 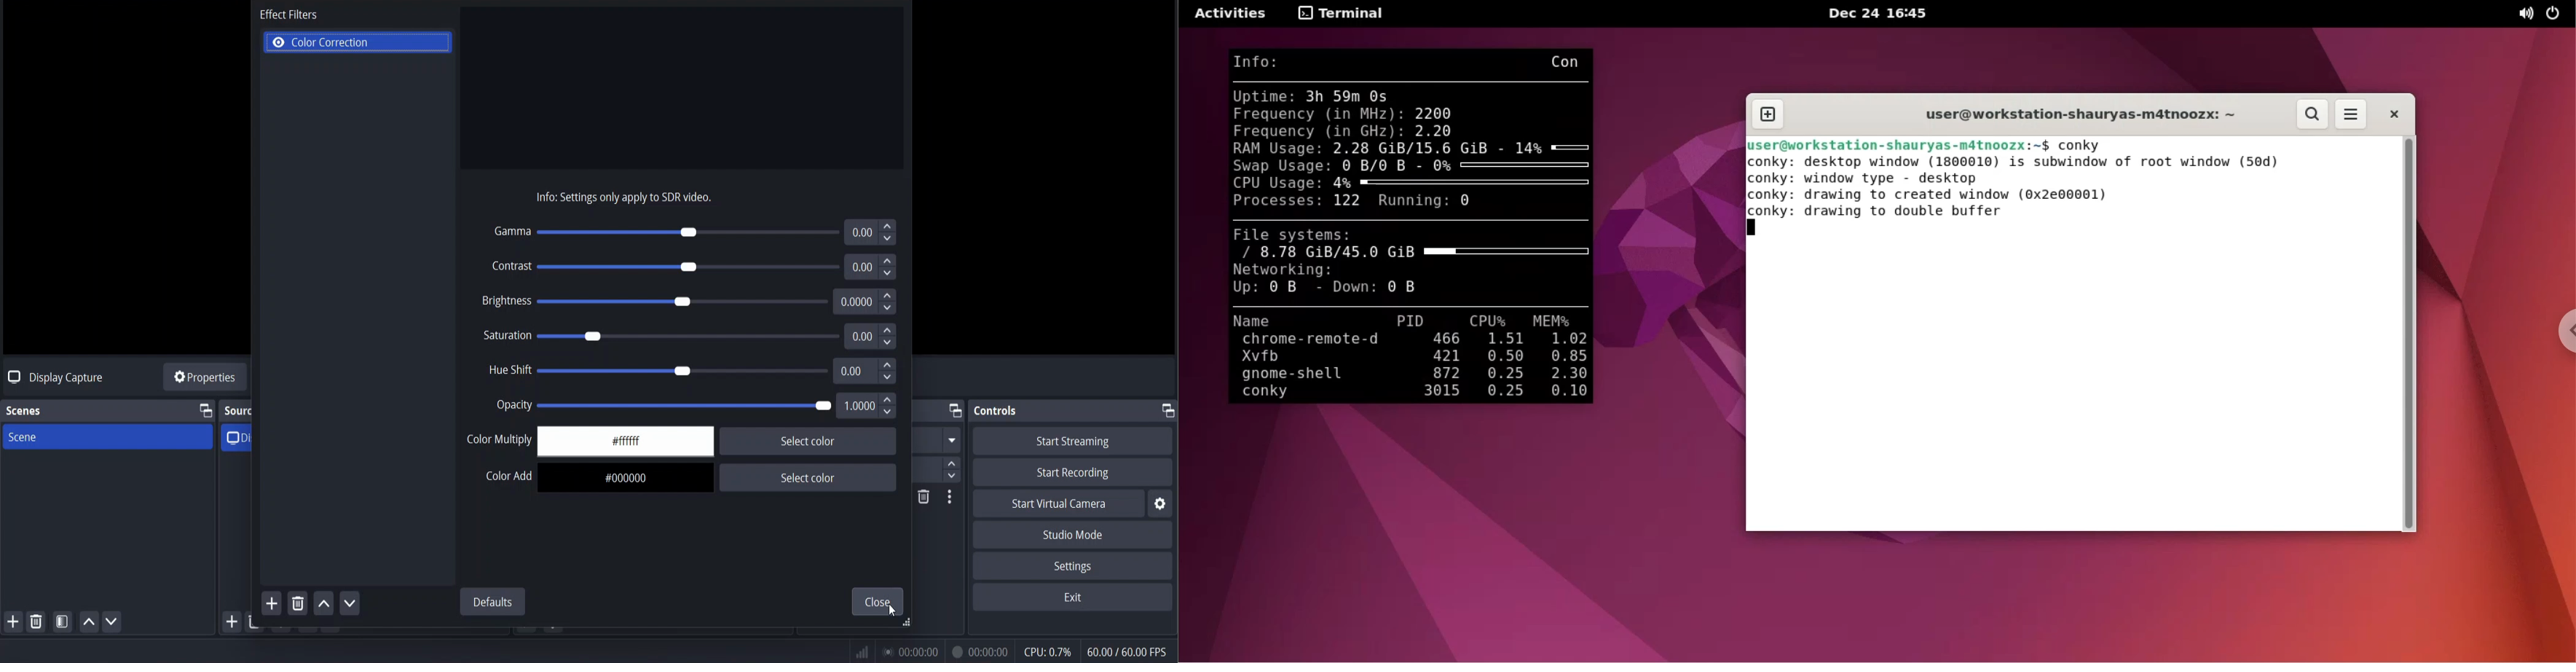 I want to click on change tab layout, so click(x=954, y=411).